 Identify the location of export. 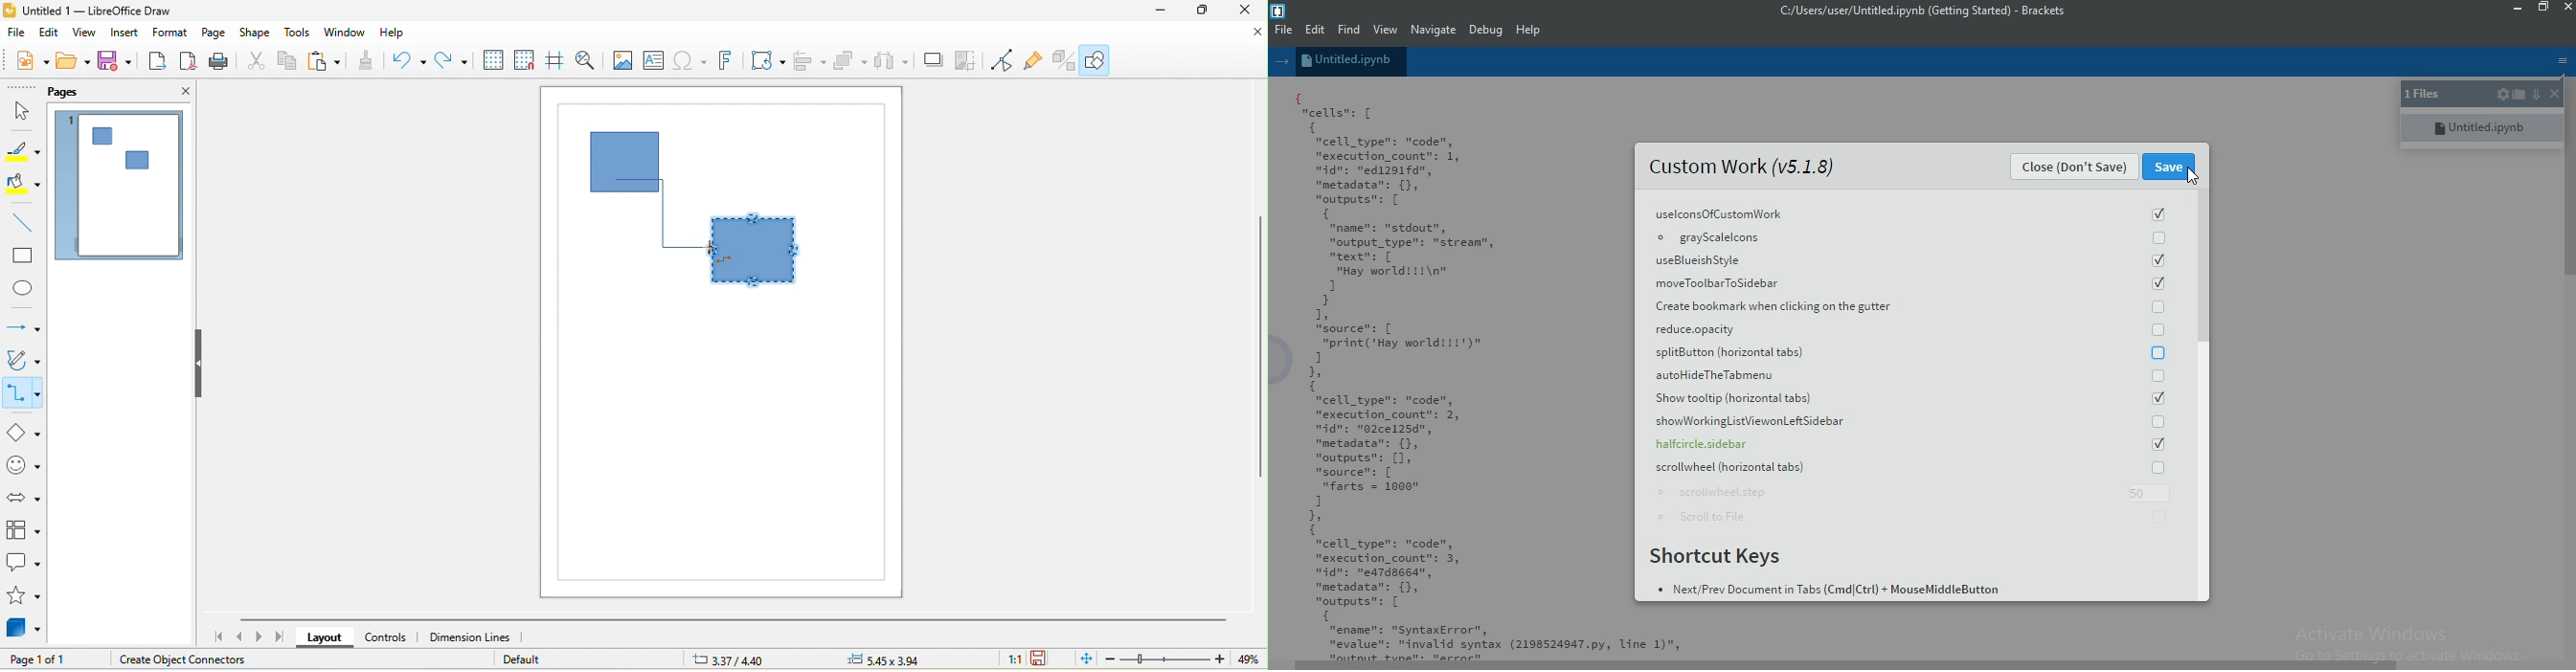
(157, 61).